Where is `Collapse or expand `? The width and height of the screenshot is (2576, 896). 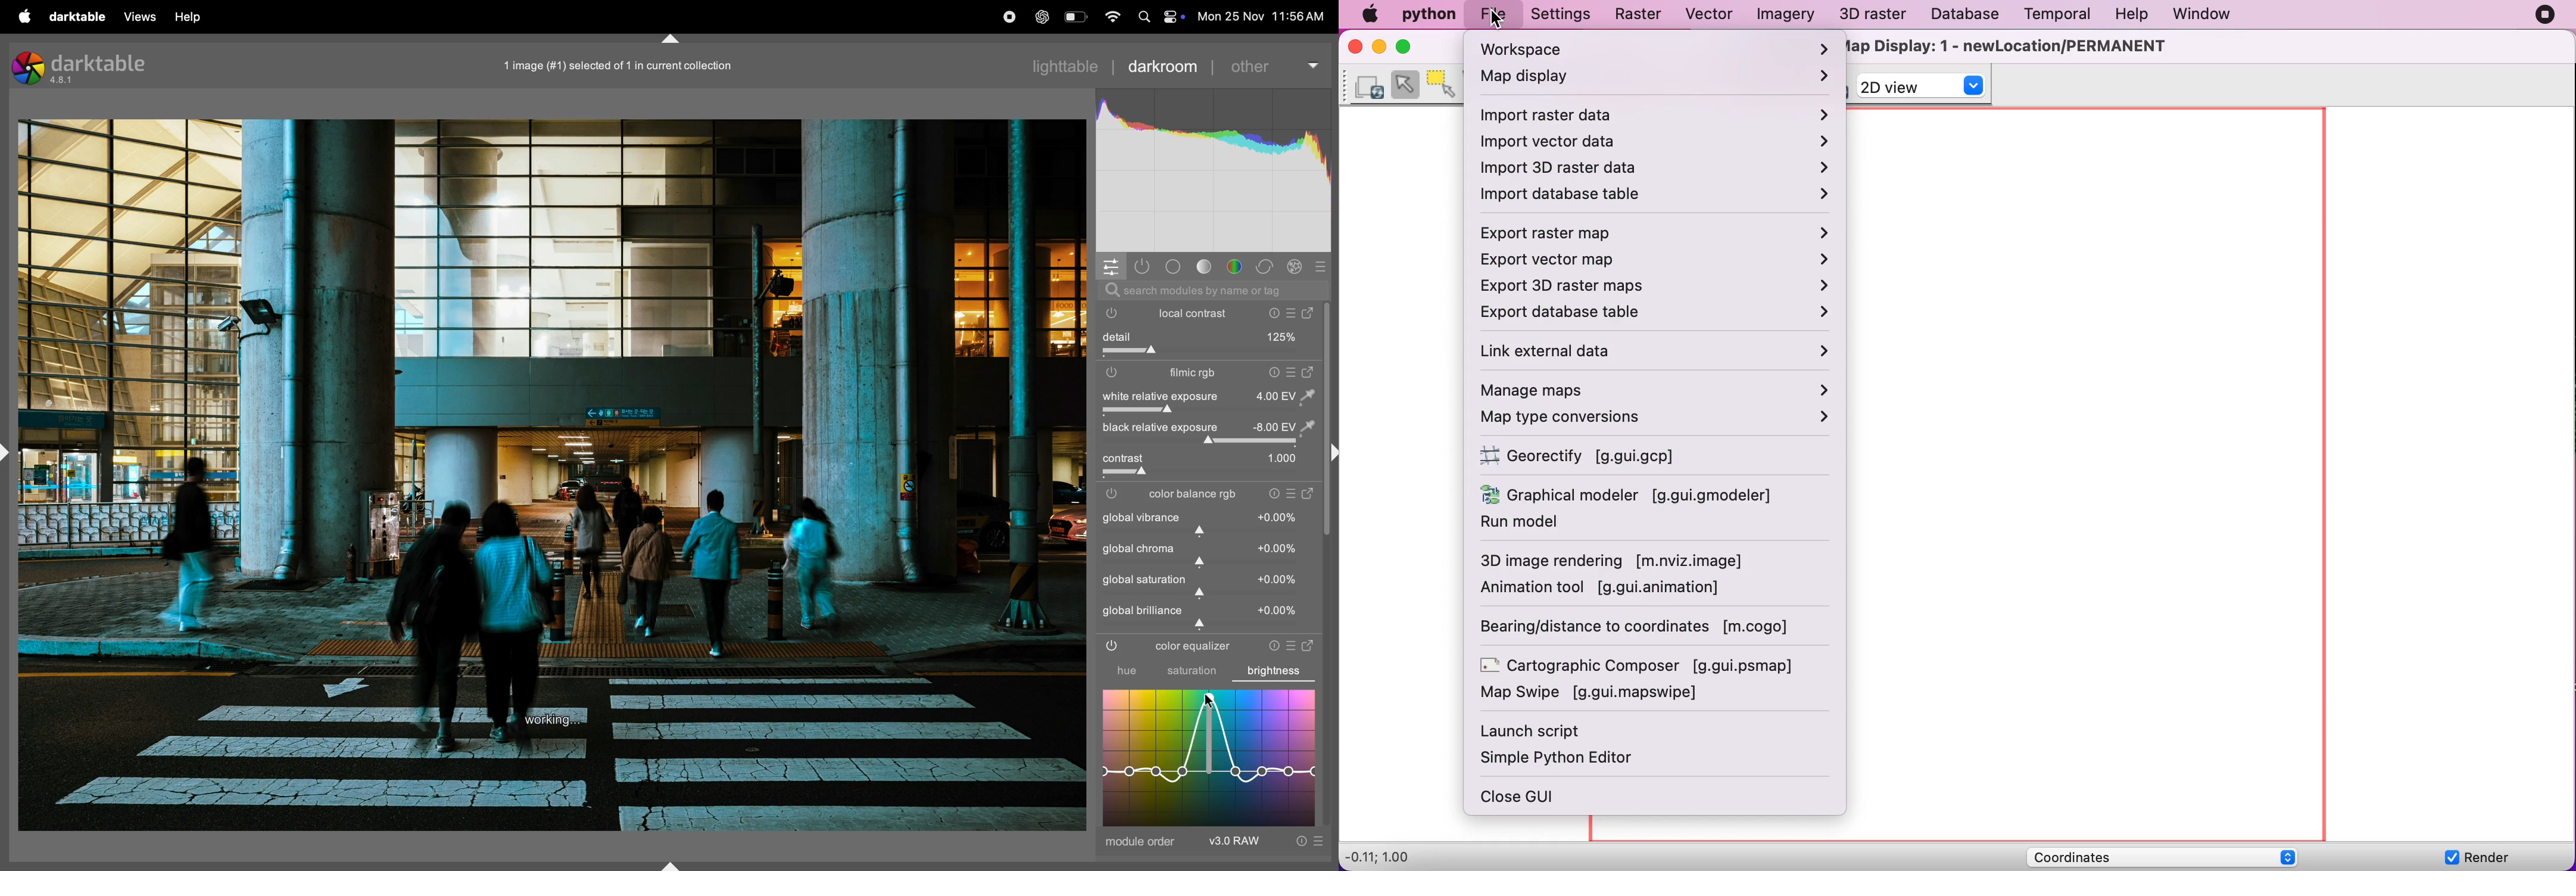 Collapse or expand  is located at coordinates (1330, 454).